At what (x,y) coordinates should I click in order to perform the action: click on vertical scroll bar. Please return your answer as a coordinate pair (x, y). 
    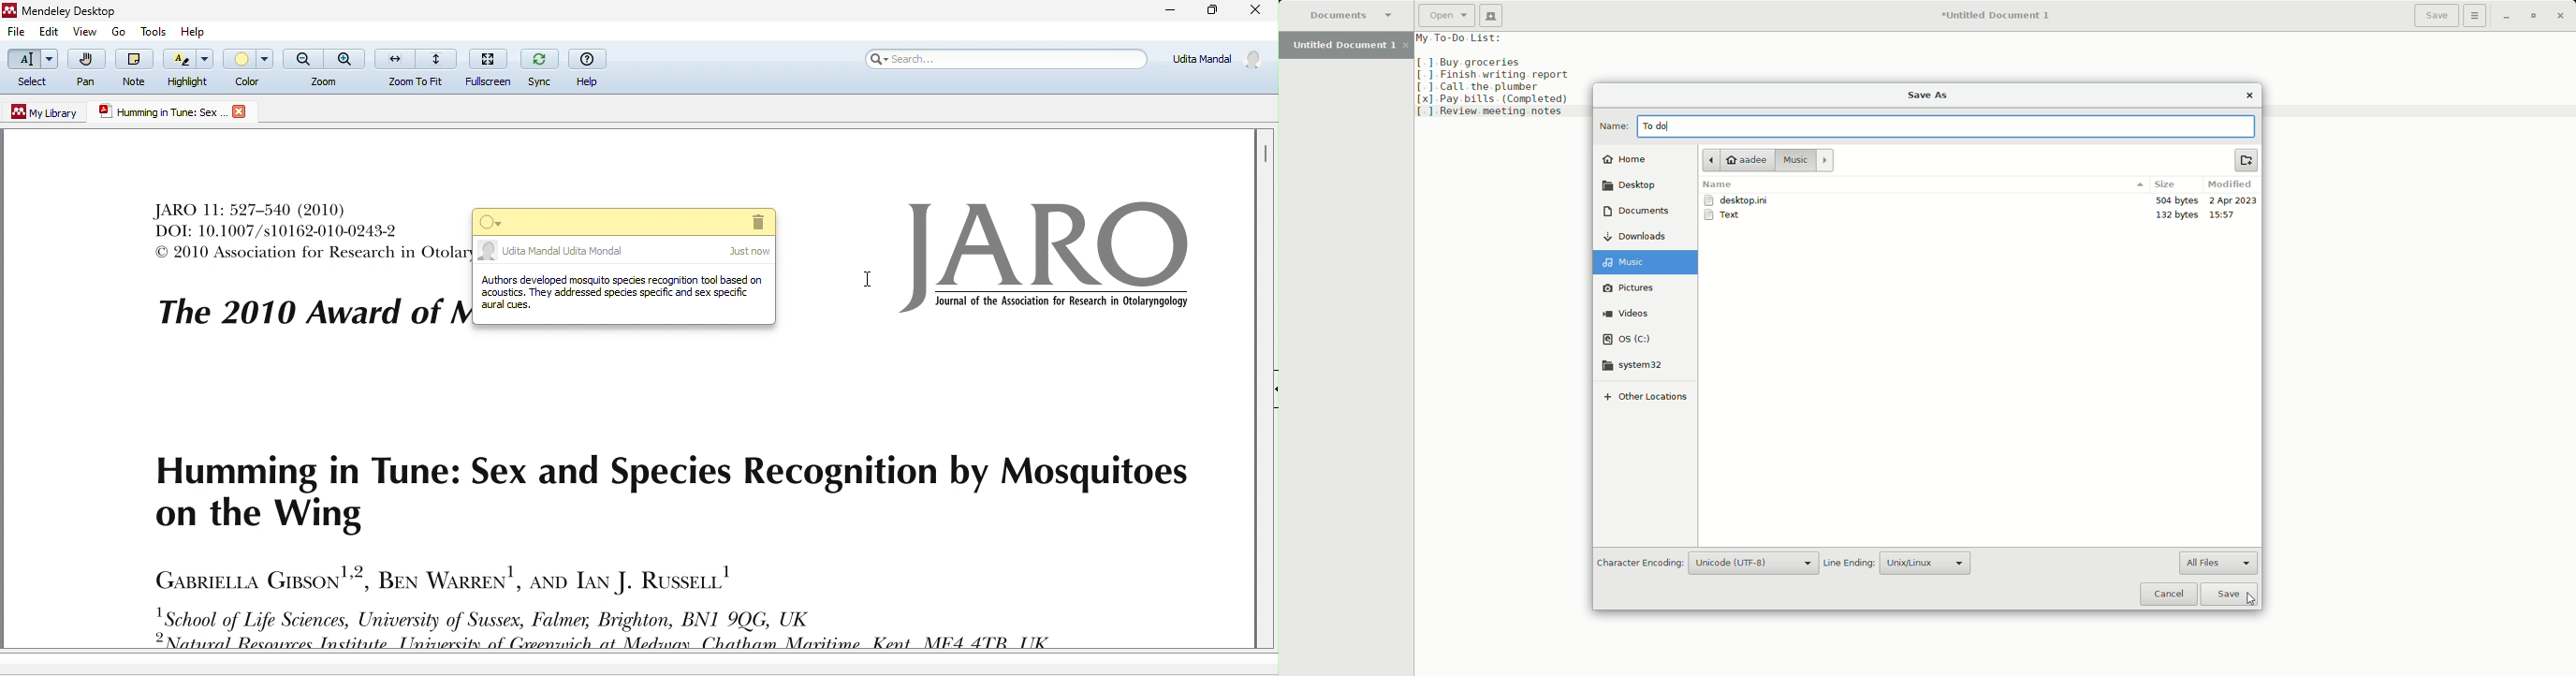
    Looking at the image, I should click on (1266, 155).